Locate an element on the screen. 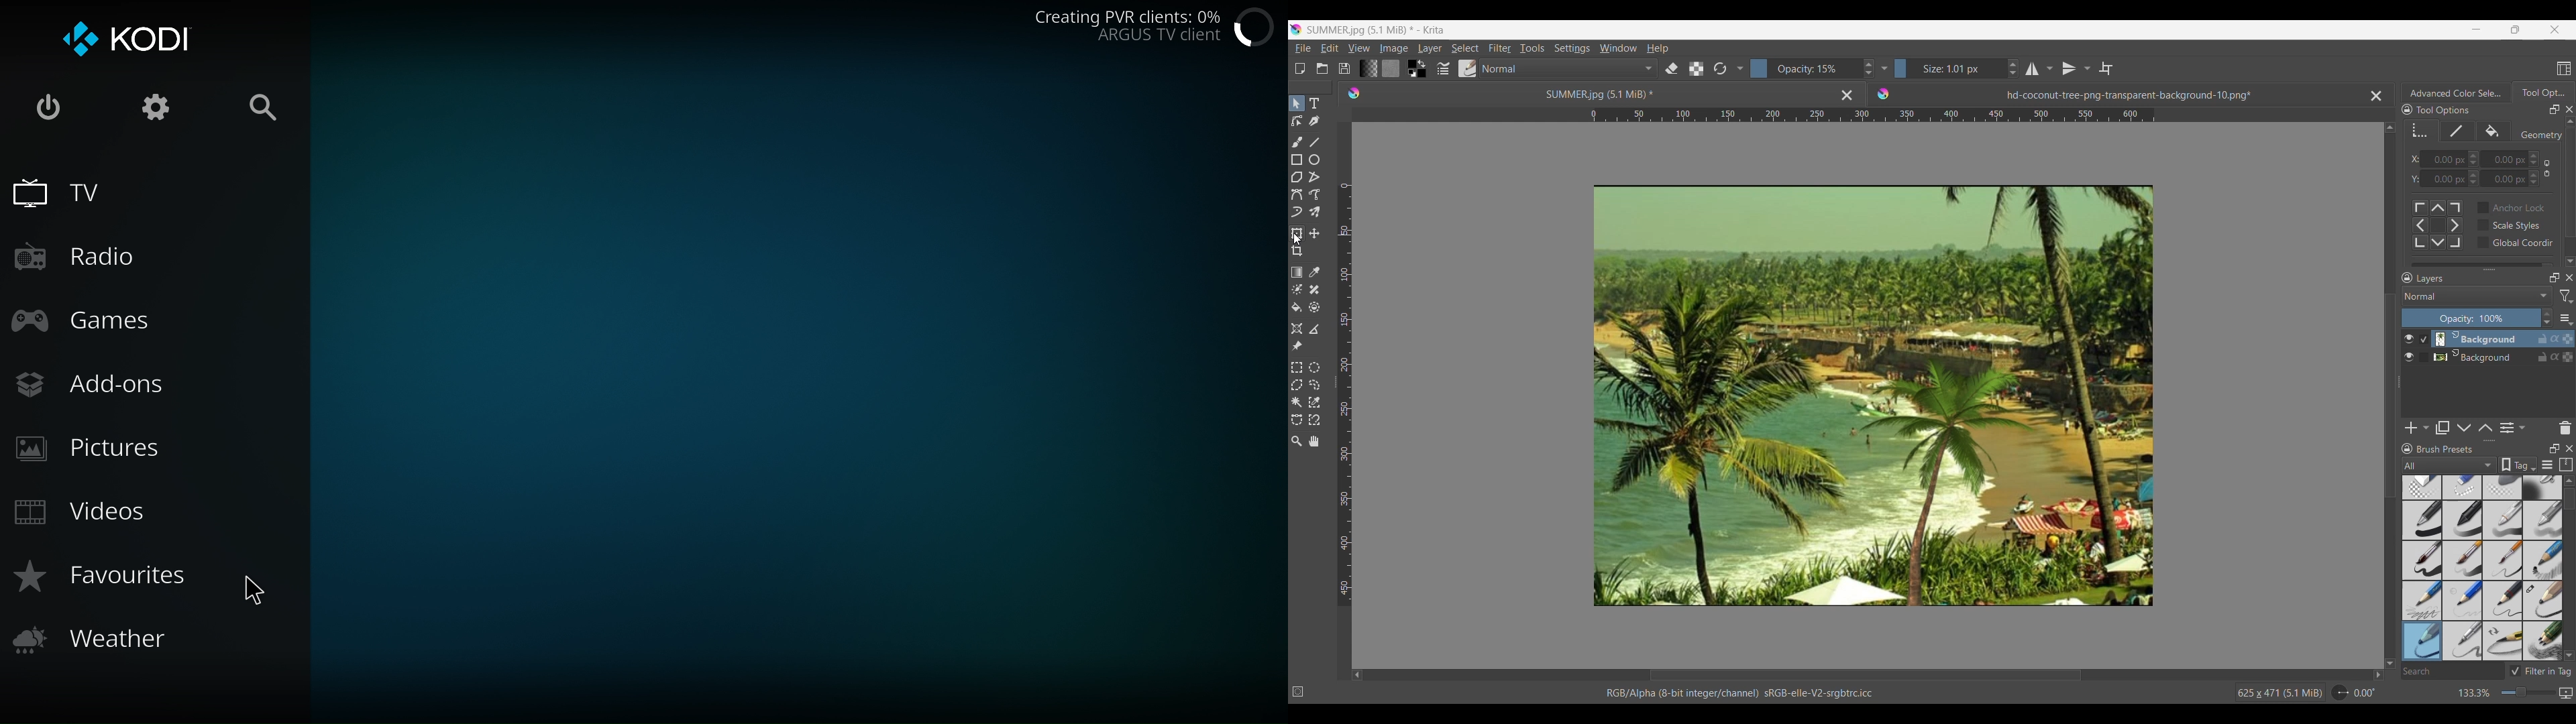 This screenshot has height=728, width=2576. Lock Layers is located at coordinates (2407, 278).